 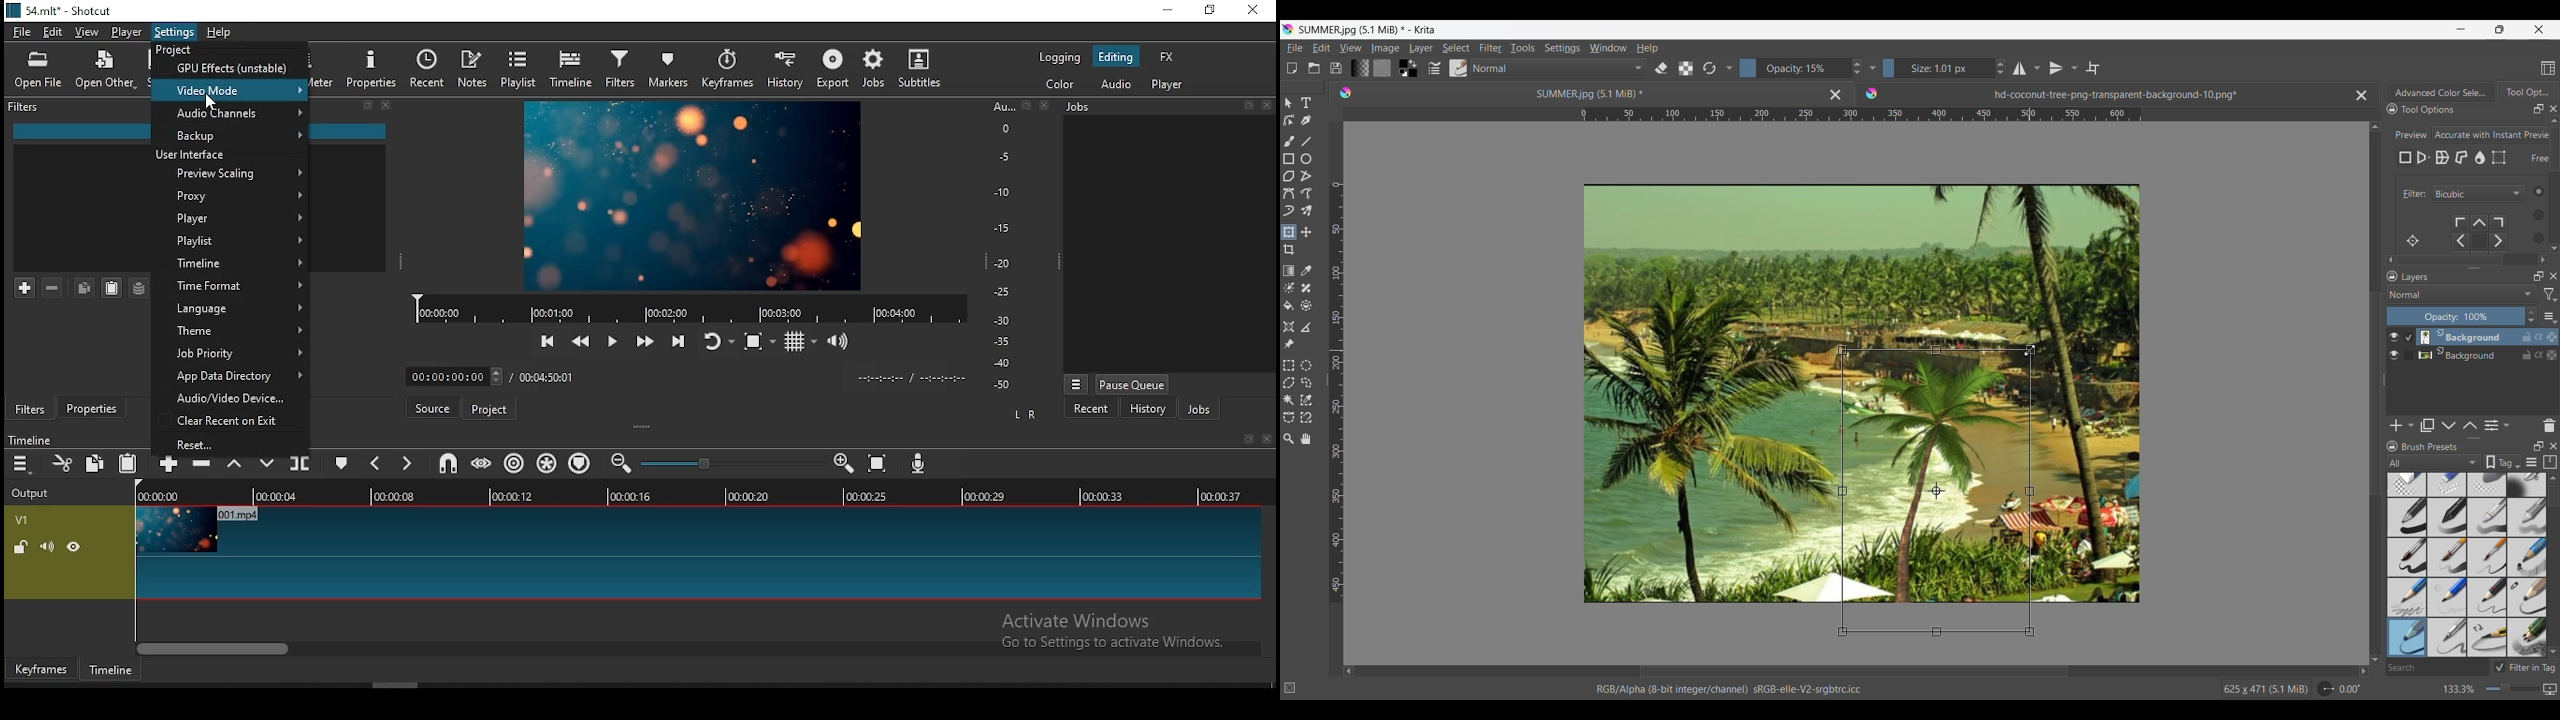 I want to click on Vertical slide bar of Tool Options panel, so click(x=2557, y=182).